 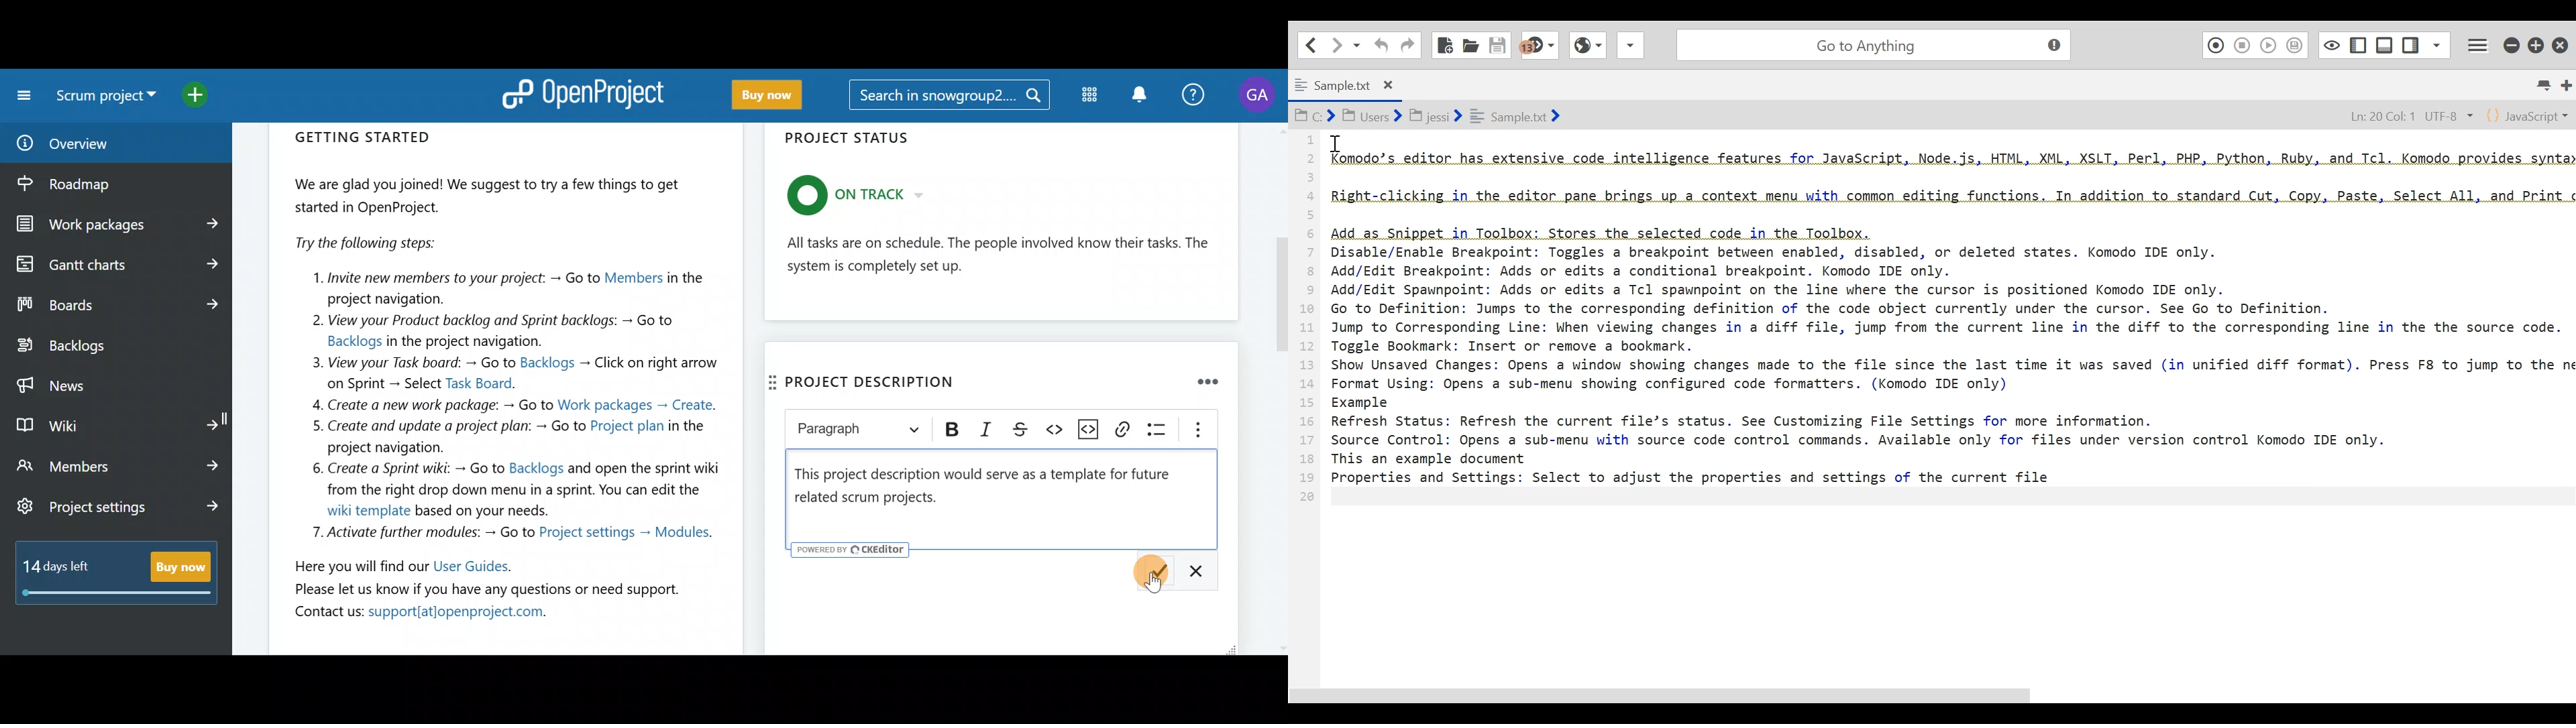 What do you see at coordinates (949, 97) in the screenshot?
I see `Search bar` at bounding box center [949, 97].